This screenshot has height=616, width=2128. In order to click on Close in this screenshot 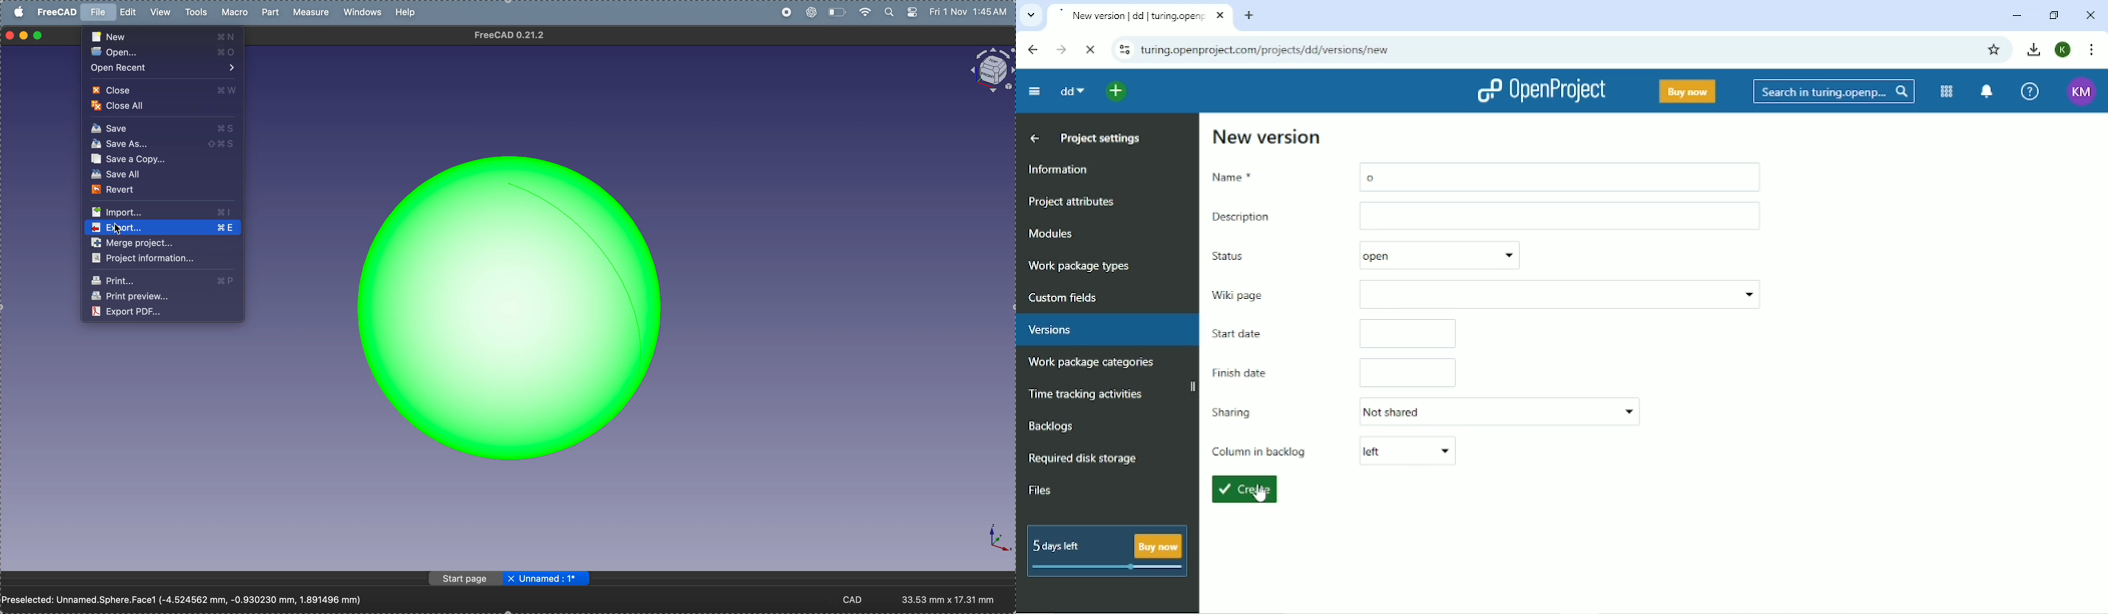, I will do `click(2090, 15)`.